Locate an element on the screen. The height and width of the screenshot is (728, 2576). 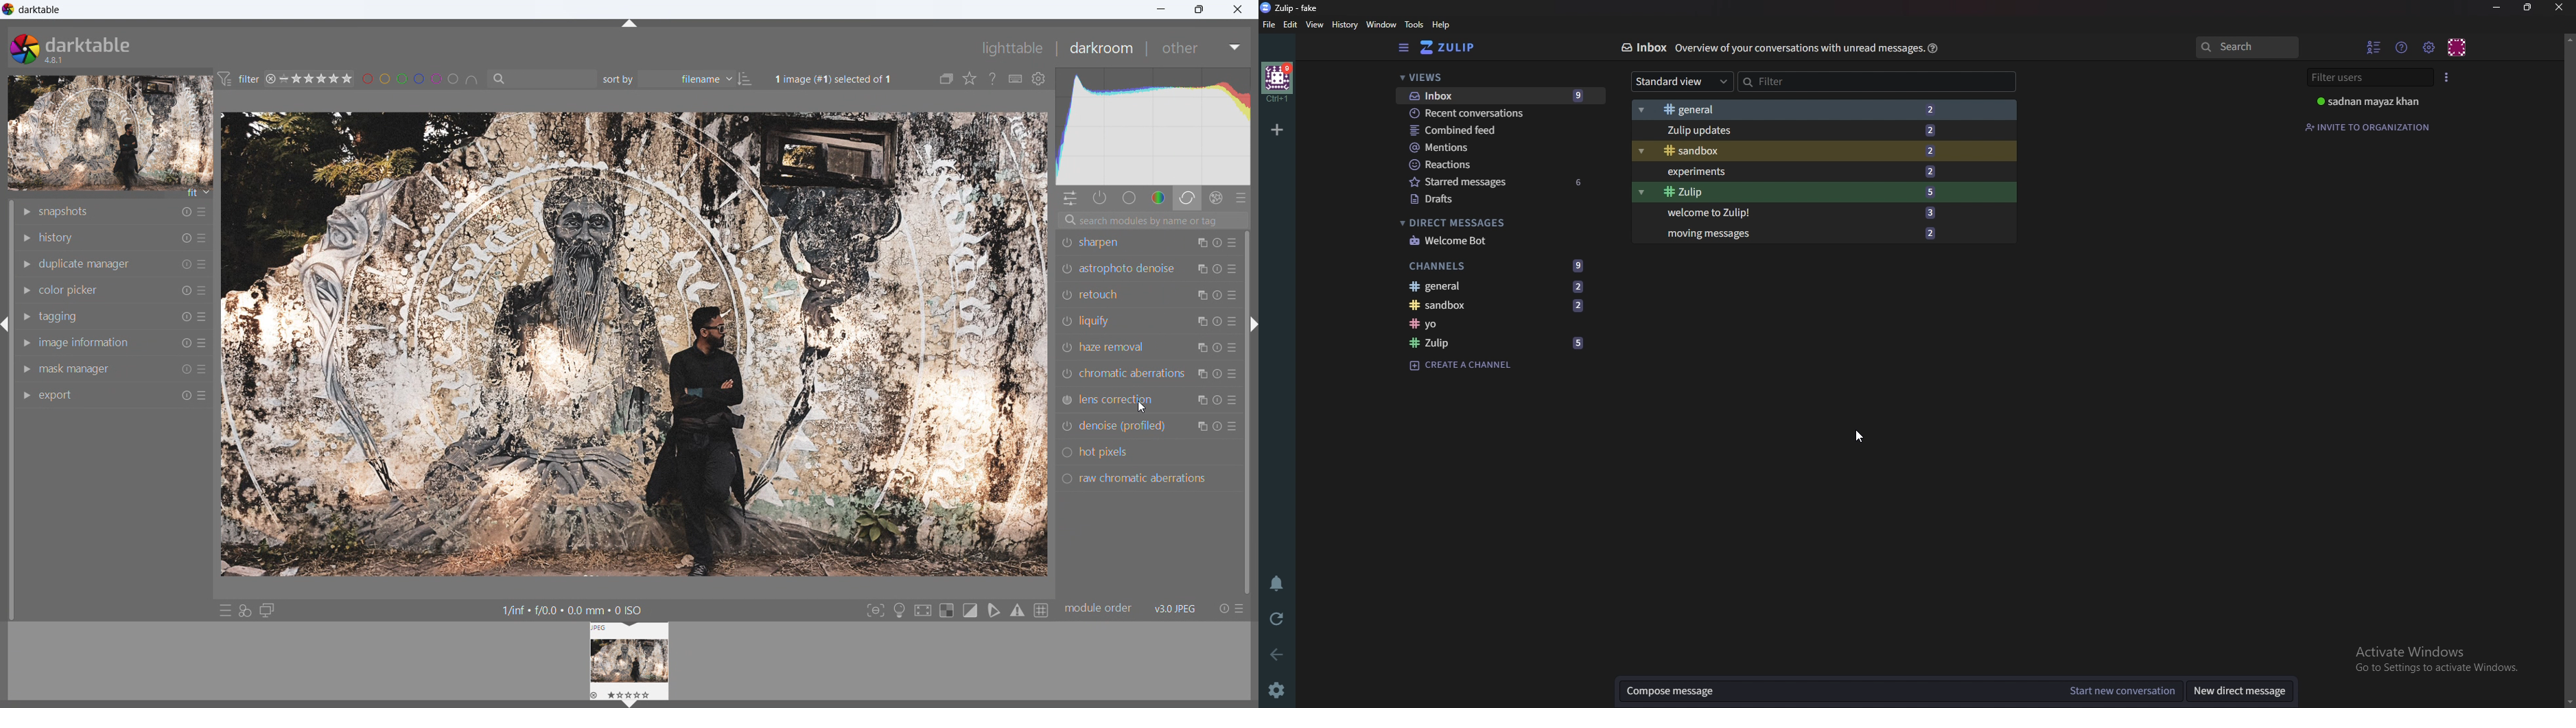
presets is located at coordinates (1235, 294).